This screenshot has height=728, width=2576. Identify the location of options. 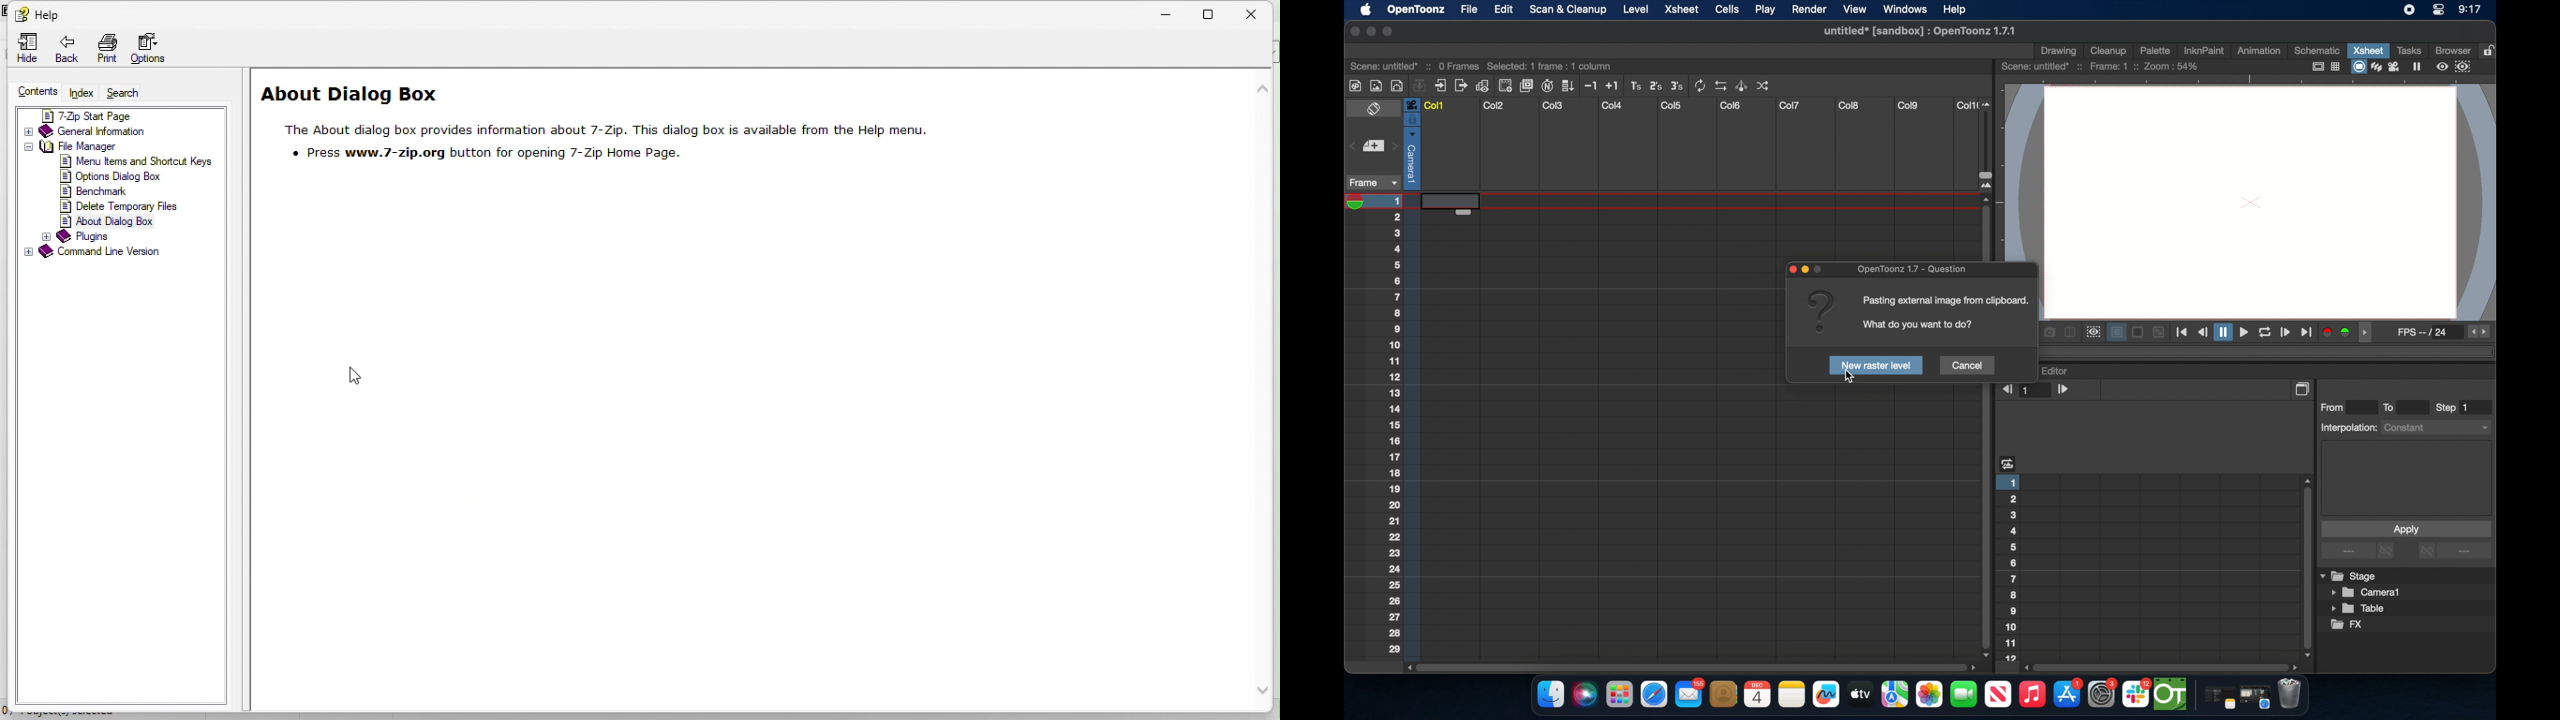
(113, 175).